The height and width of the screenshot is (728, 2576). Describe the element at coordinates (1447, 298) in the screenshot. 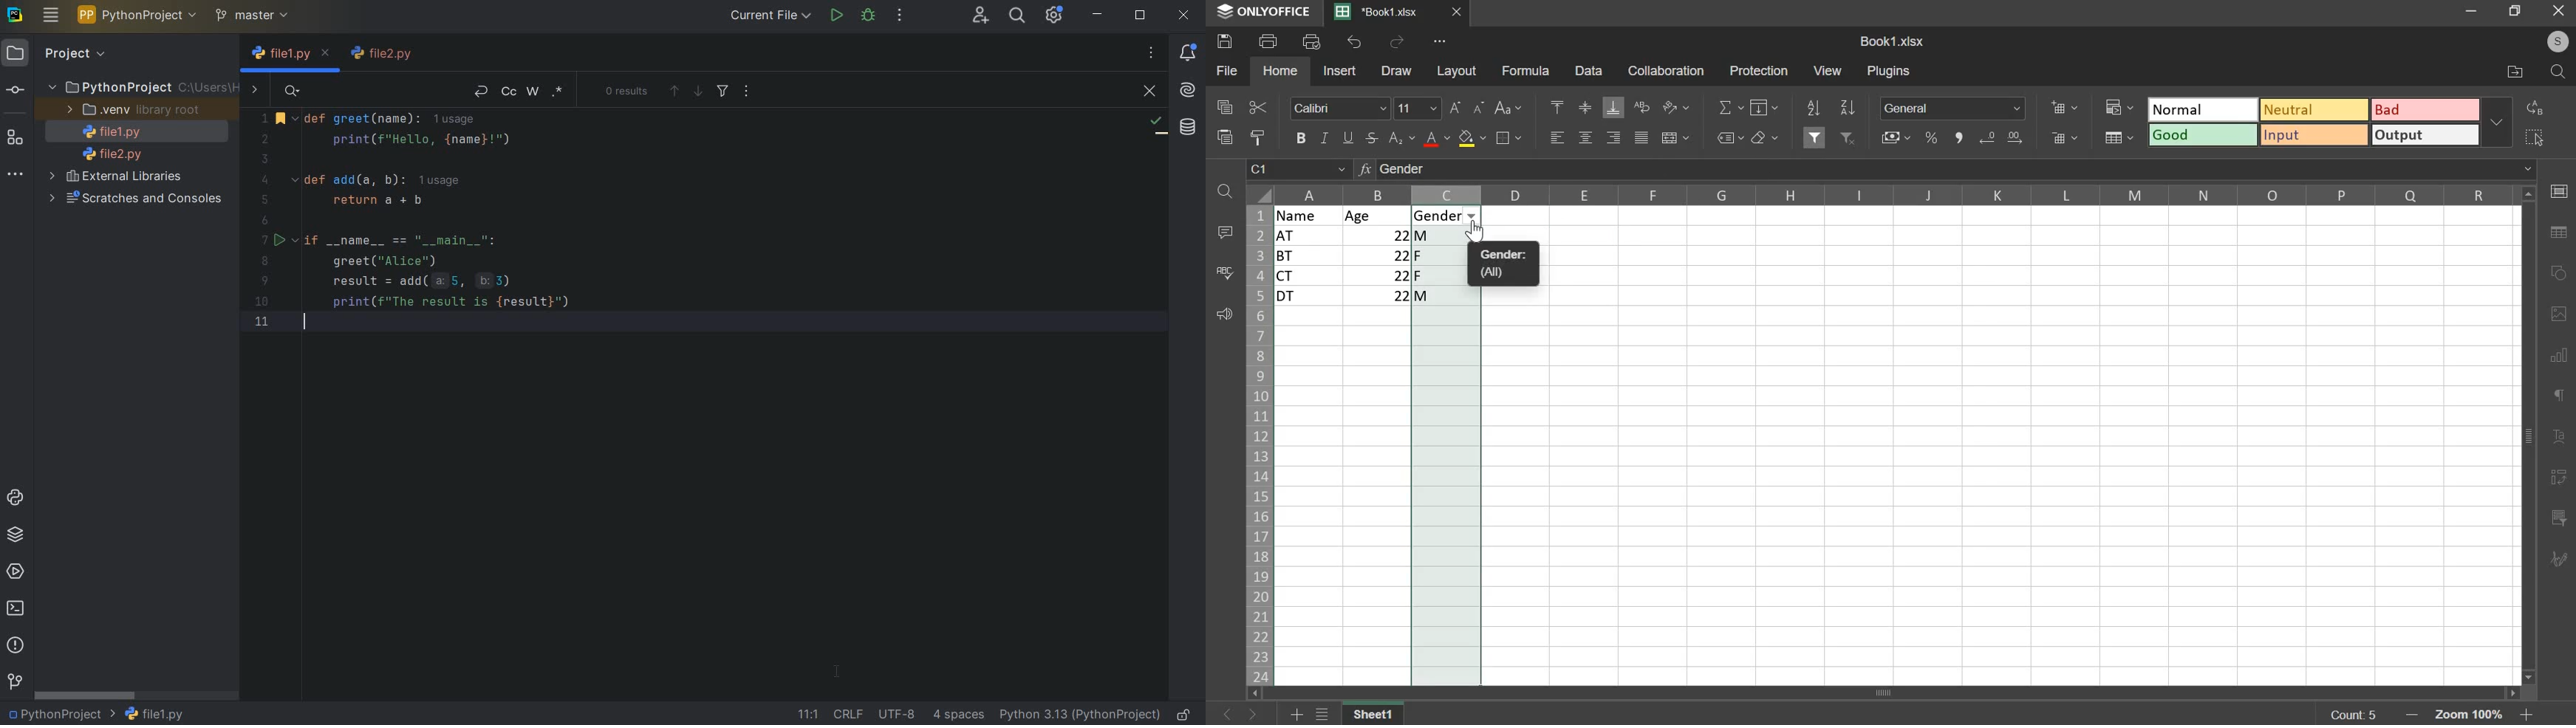

I see `m` at that location.